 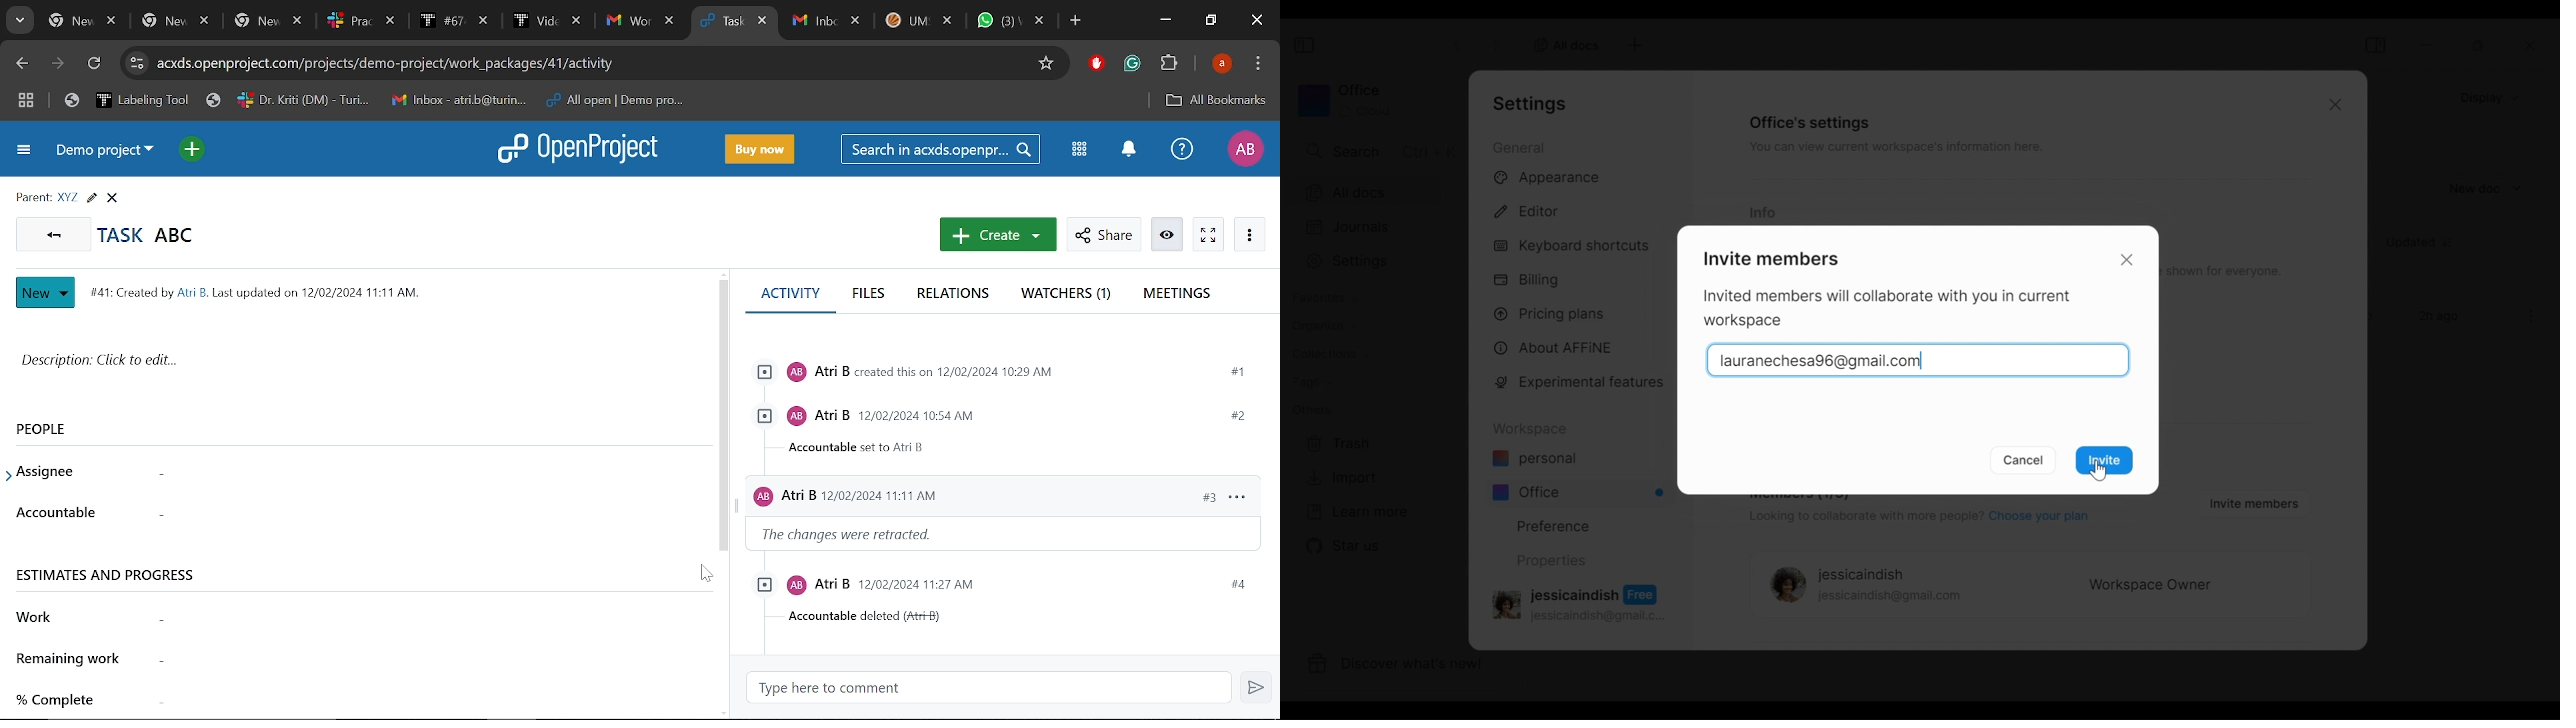 What do you see at coordinates (63, 702) in the screenshot?
I see `` at bounding box center [63, 702].